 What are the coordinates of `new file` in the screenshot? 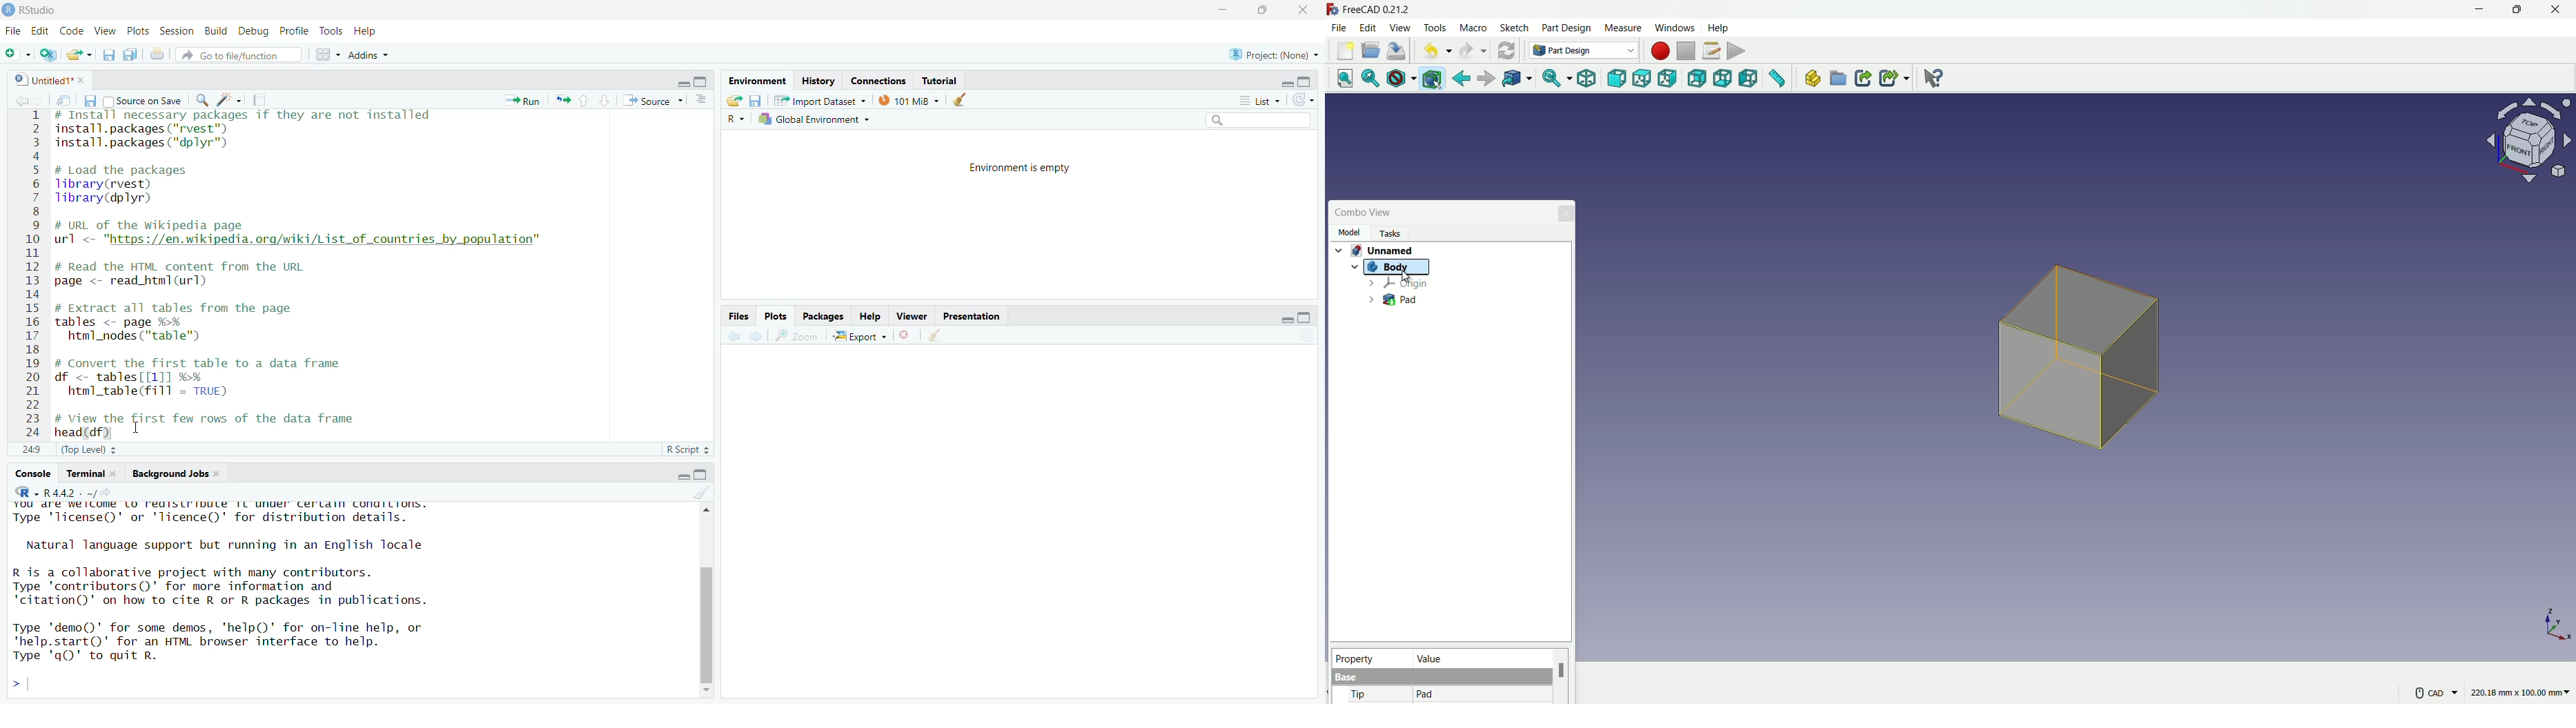 It's located at (1345, 51).